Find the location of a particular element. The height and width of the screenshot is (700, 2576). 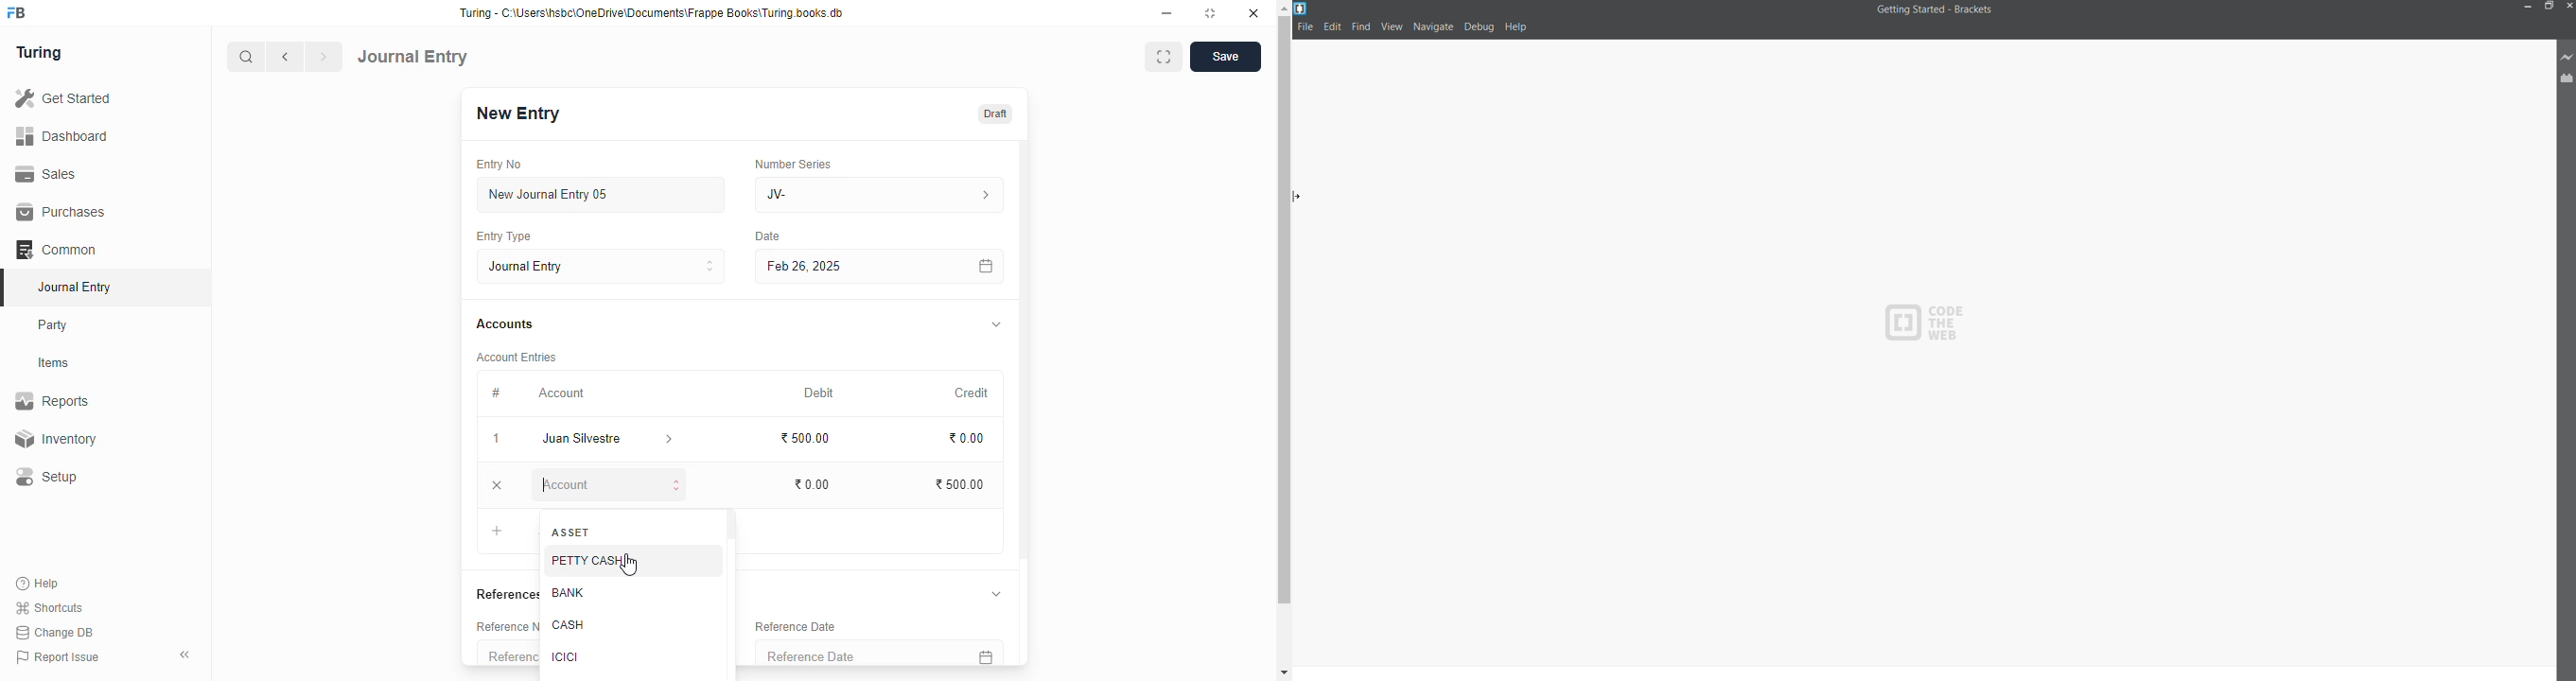

draft is located at coordinates (993, 114).